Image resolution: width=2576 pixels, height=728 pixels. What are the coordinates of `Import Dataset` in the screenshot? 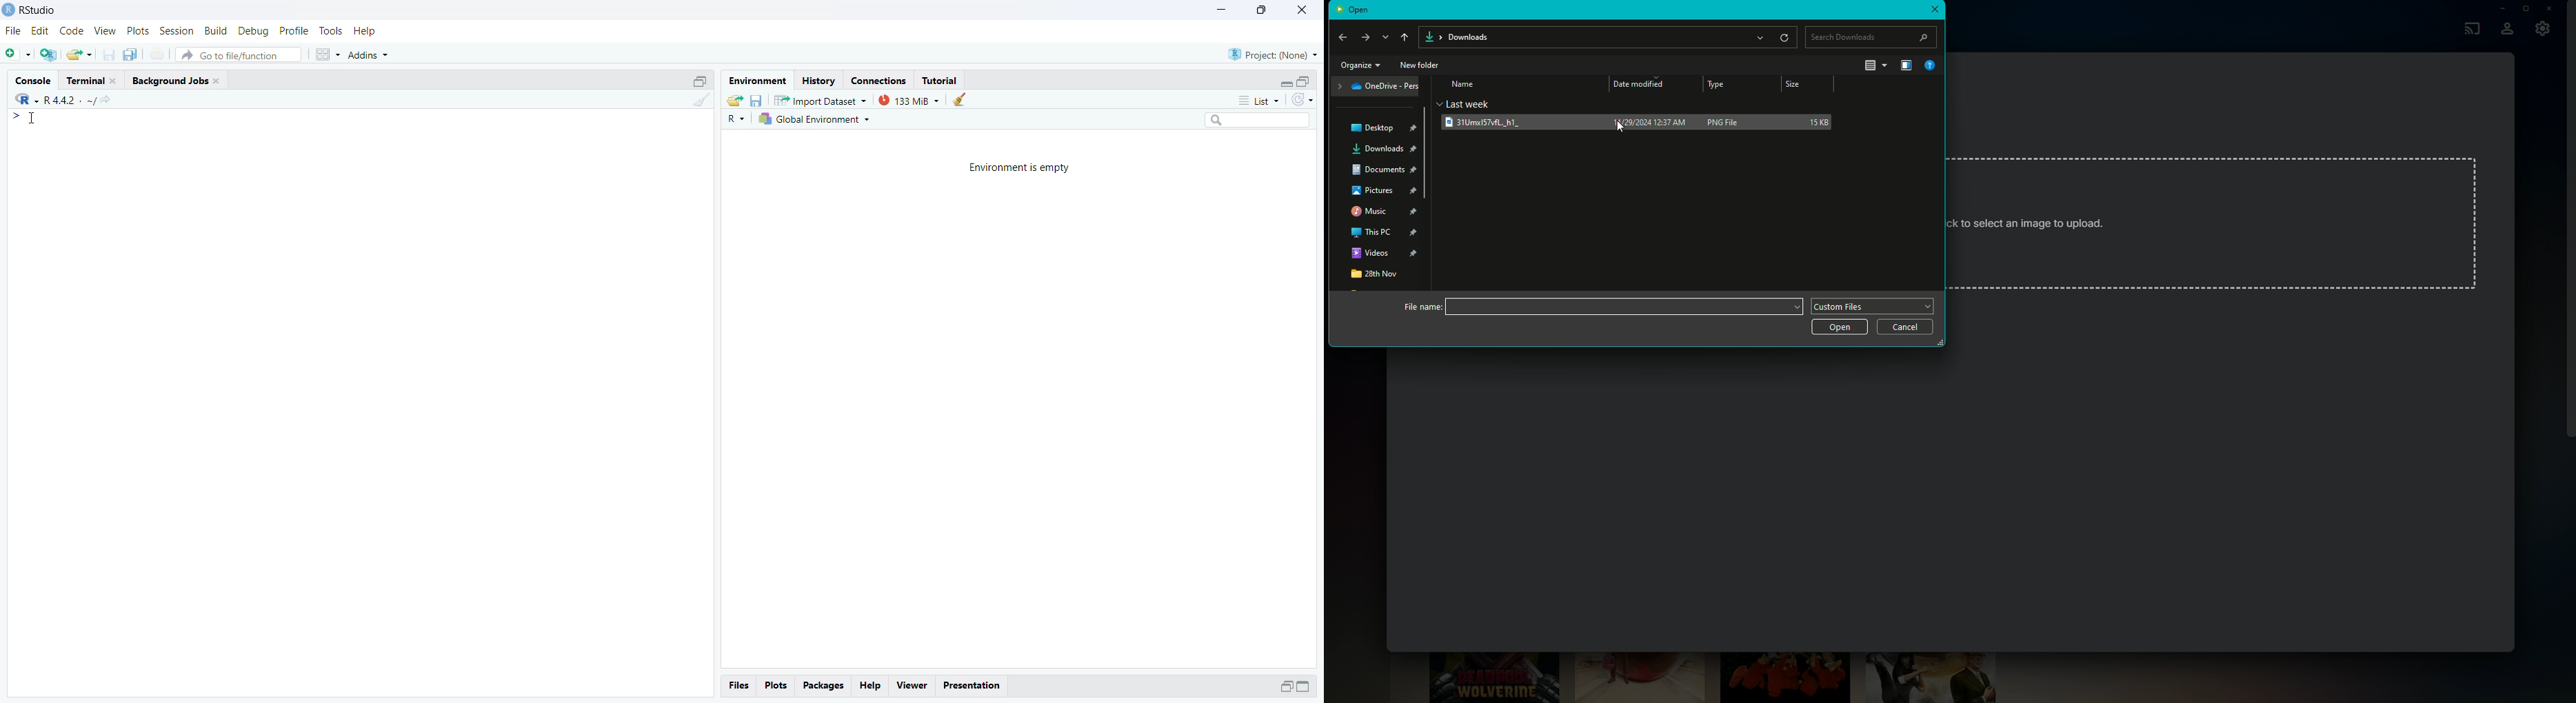 It's located at (823, 103).